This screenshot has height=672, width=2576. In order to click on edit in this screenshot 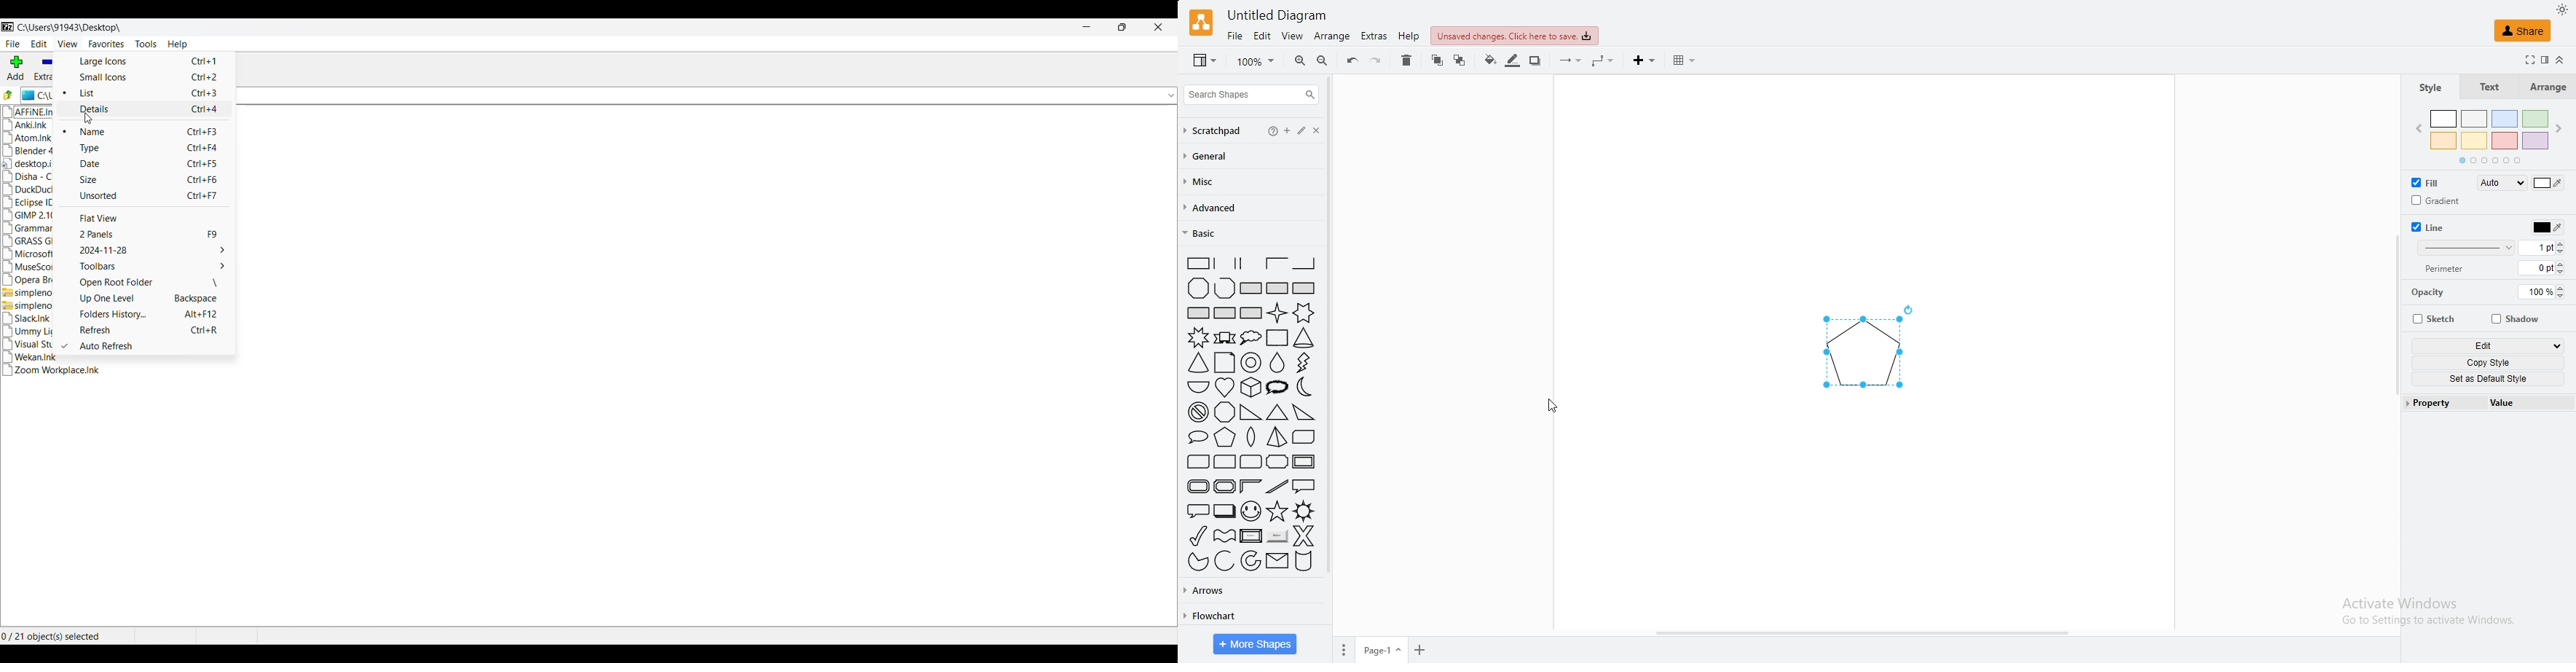, I will do `click(1264, 36)`.